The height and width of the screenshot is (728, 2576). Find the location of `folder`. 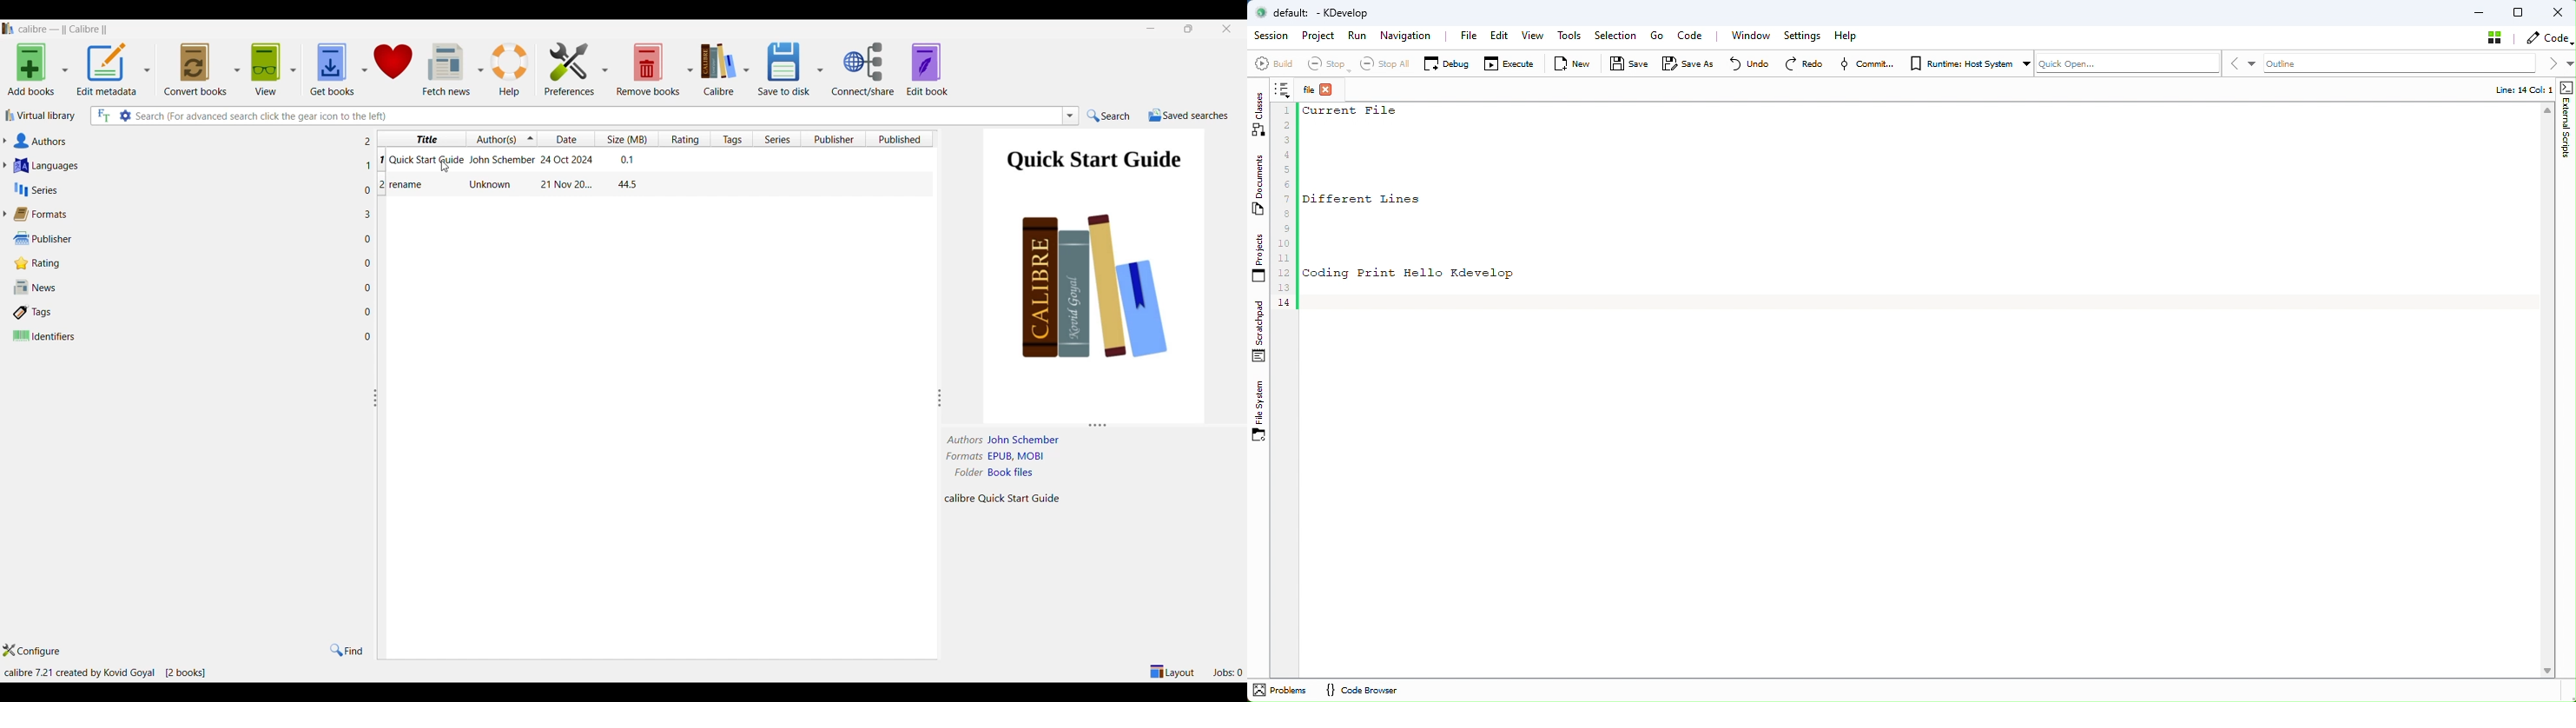

folder is located at coordinates (967, 473).